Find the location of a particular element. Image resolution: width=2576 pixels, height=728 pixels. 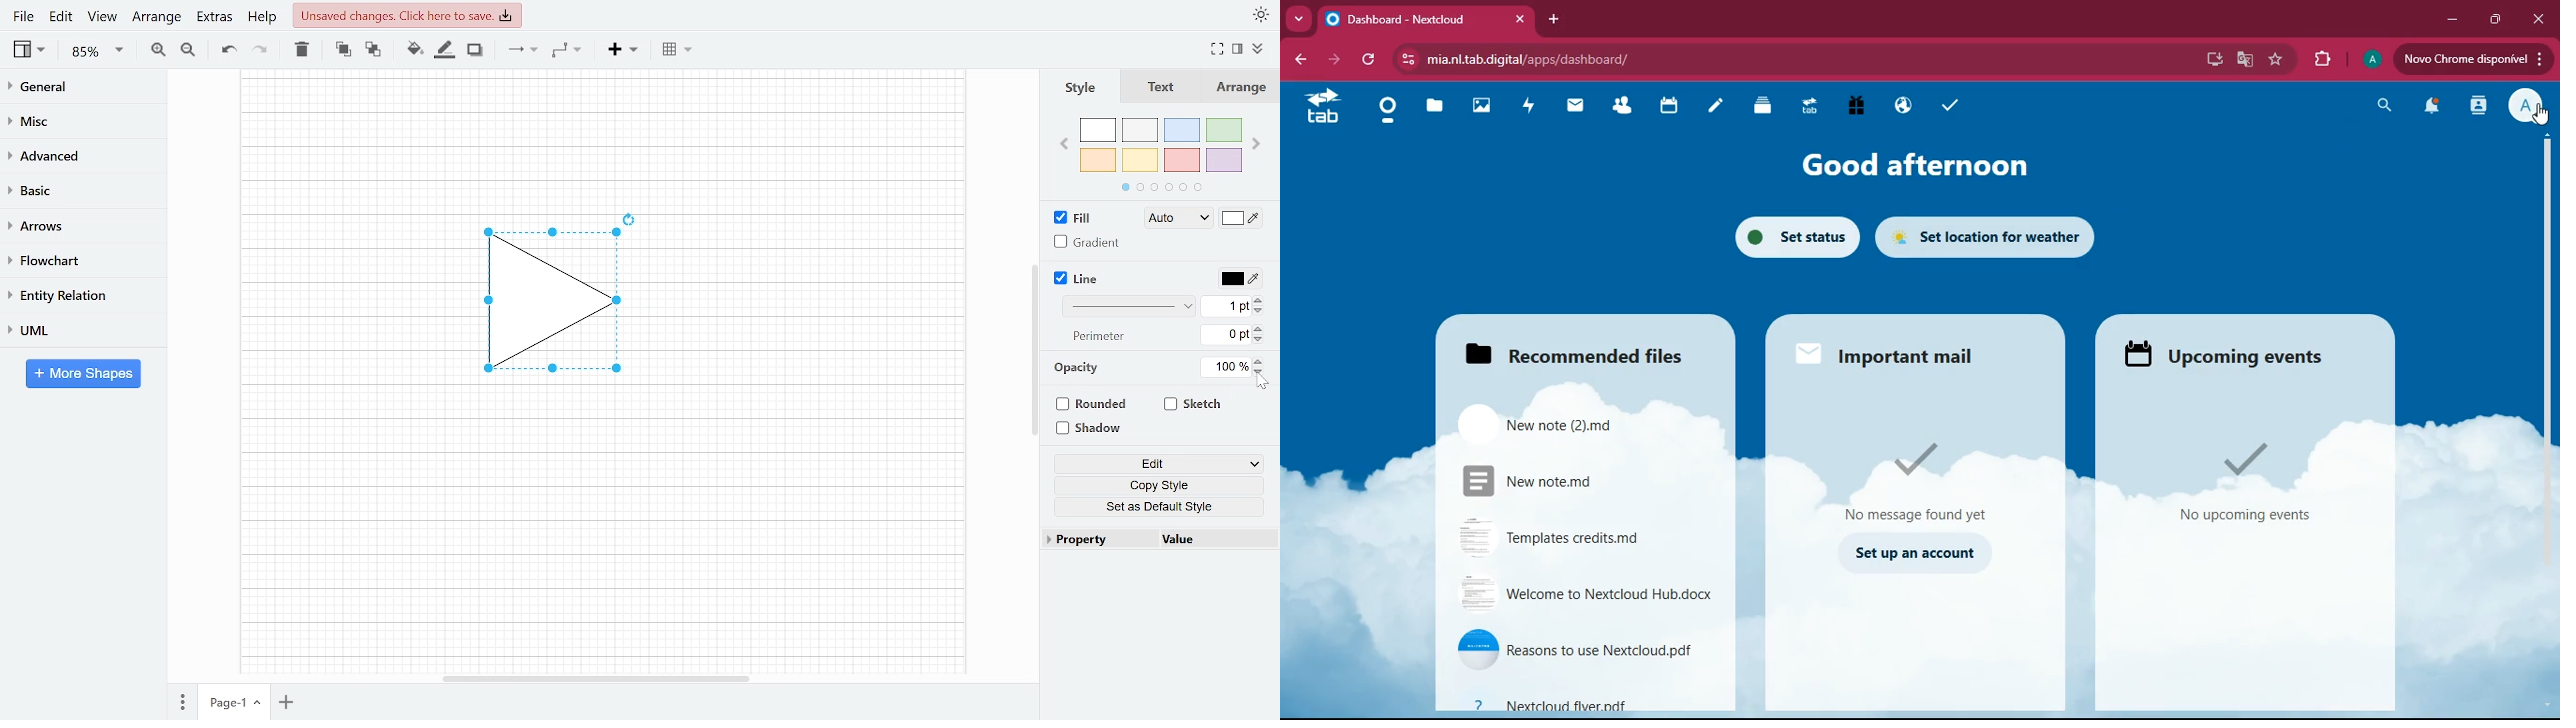

General is located at coordinates (76, 89).